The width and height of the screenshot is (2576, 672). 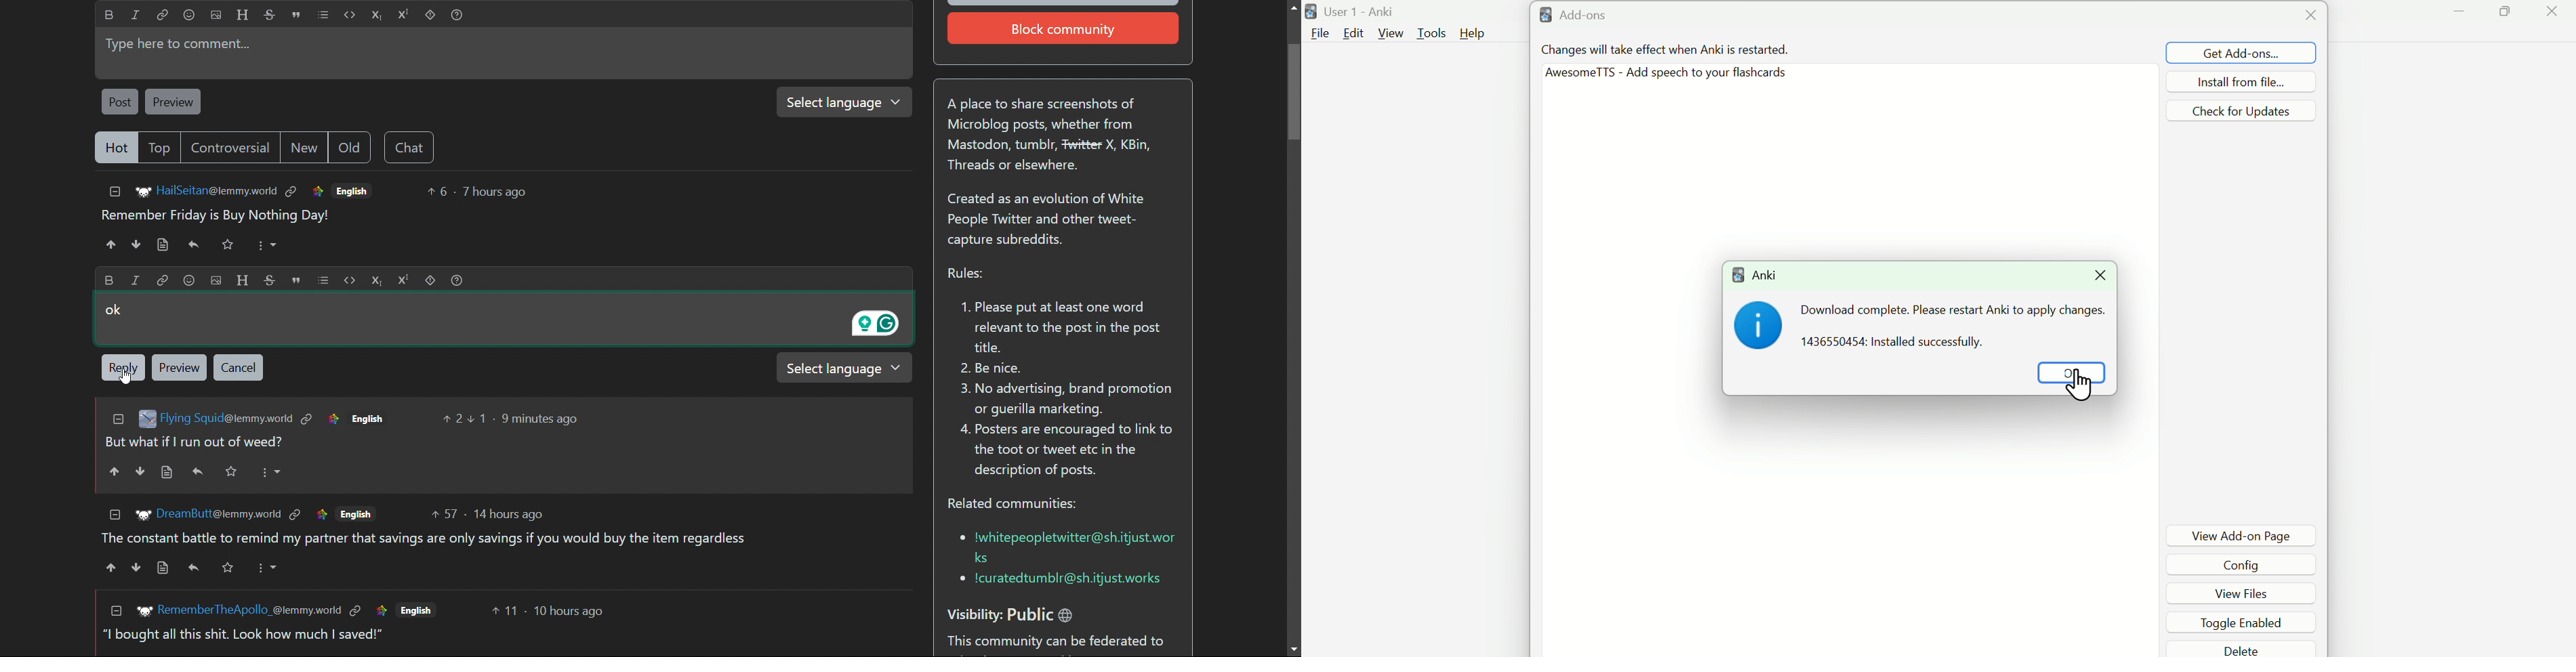 I want to click on language, so click(x=359, y=514).